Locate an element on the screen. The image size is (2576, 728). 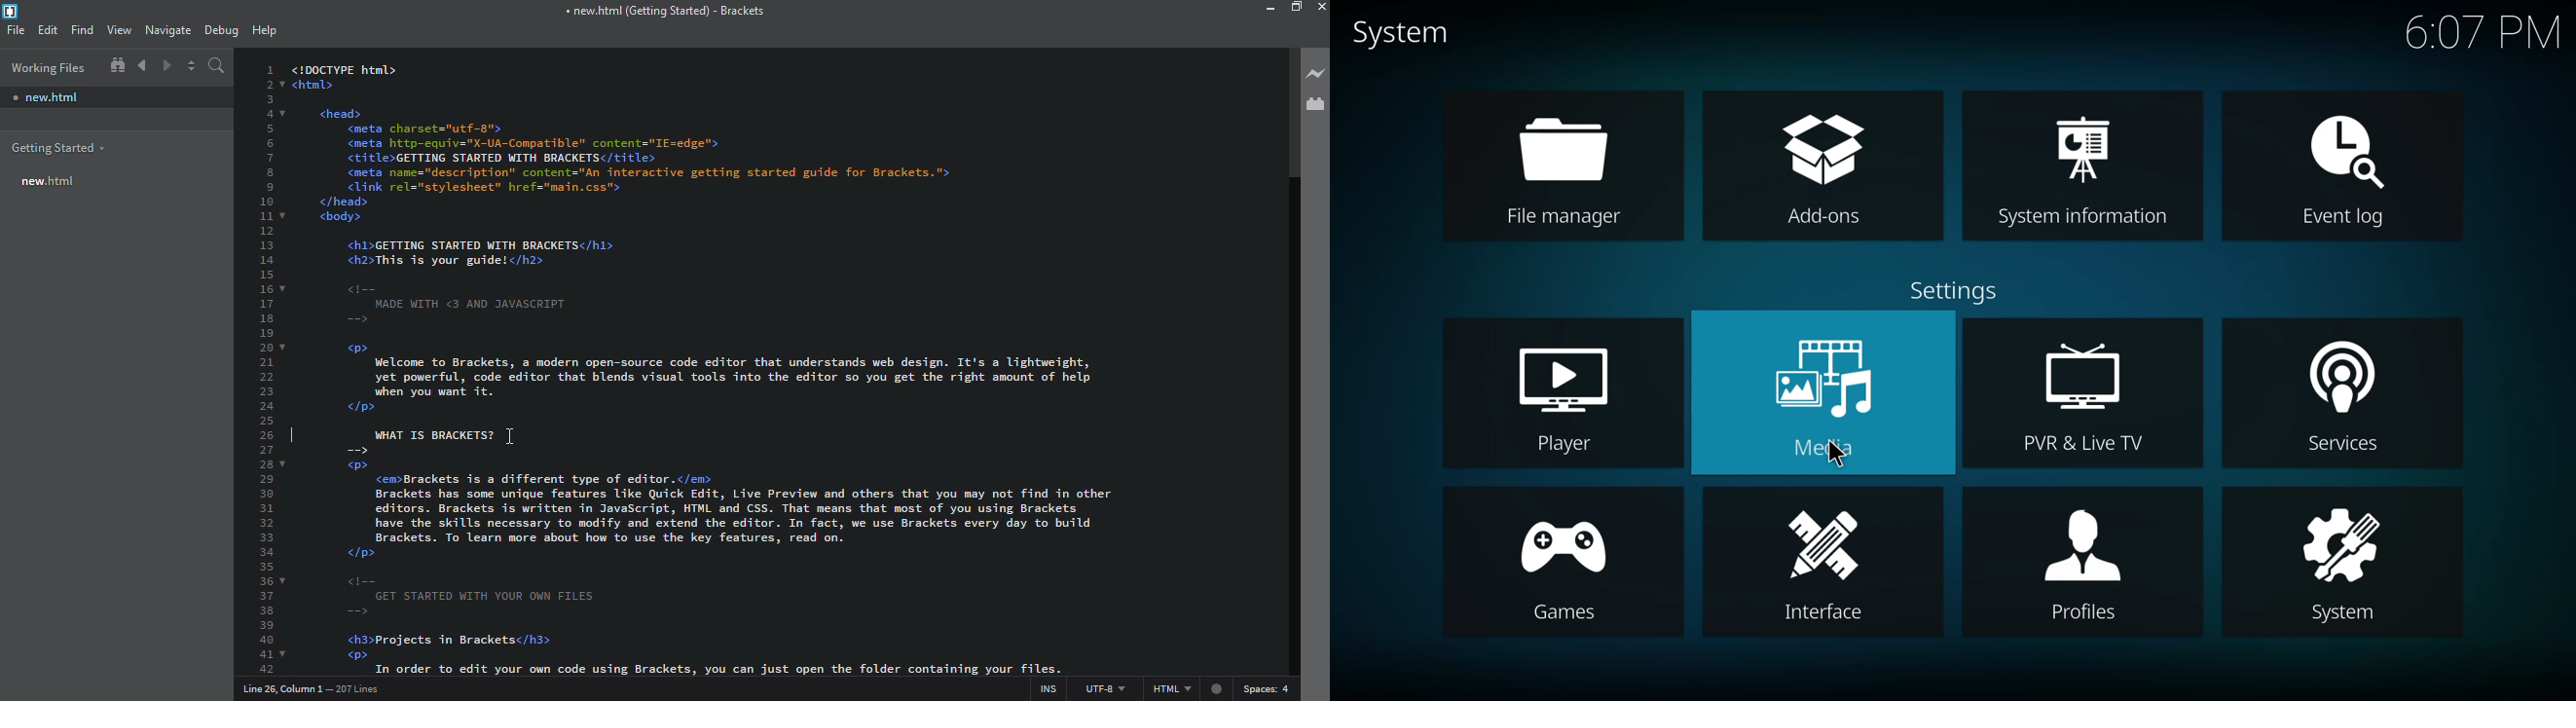
find is located at coordinates (82, 30).